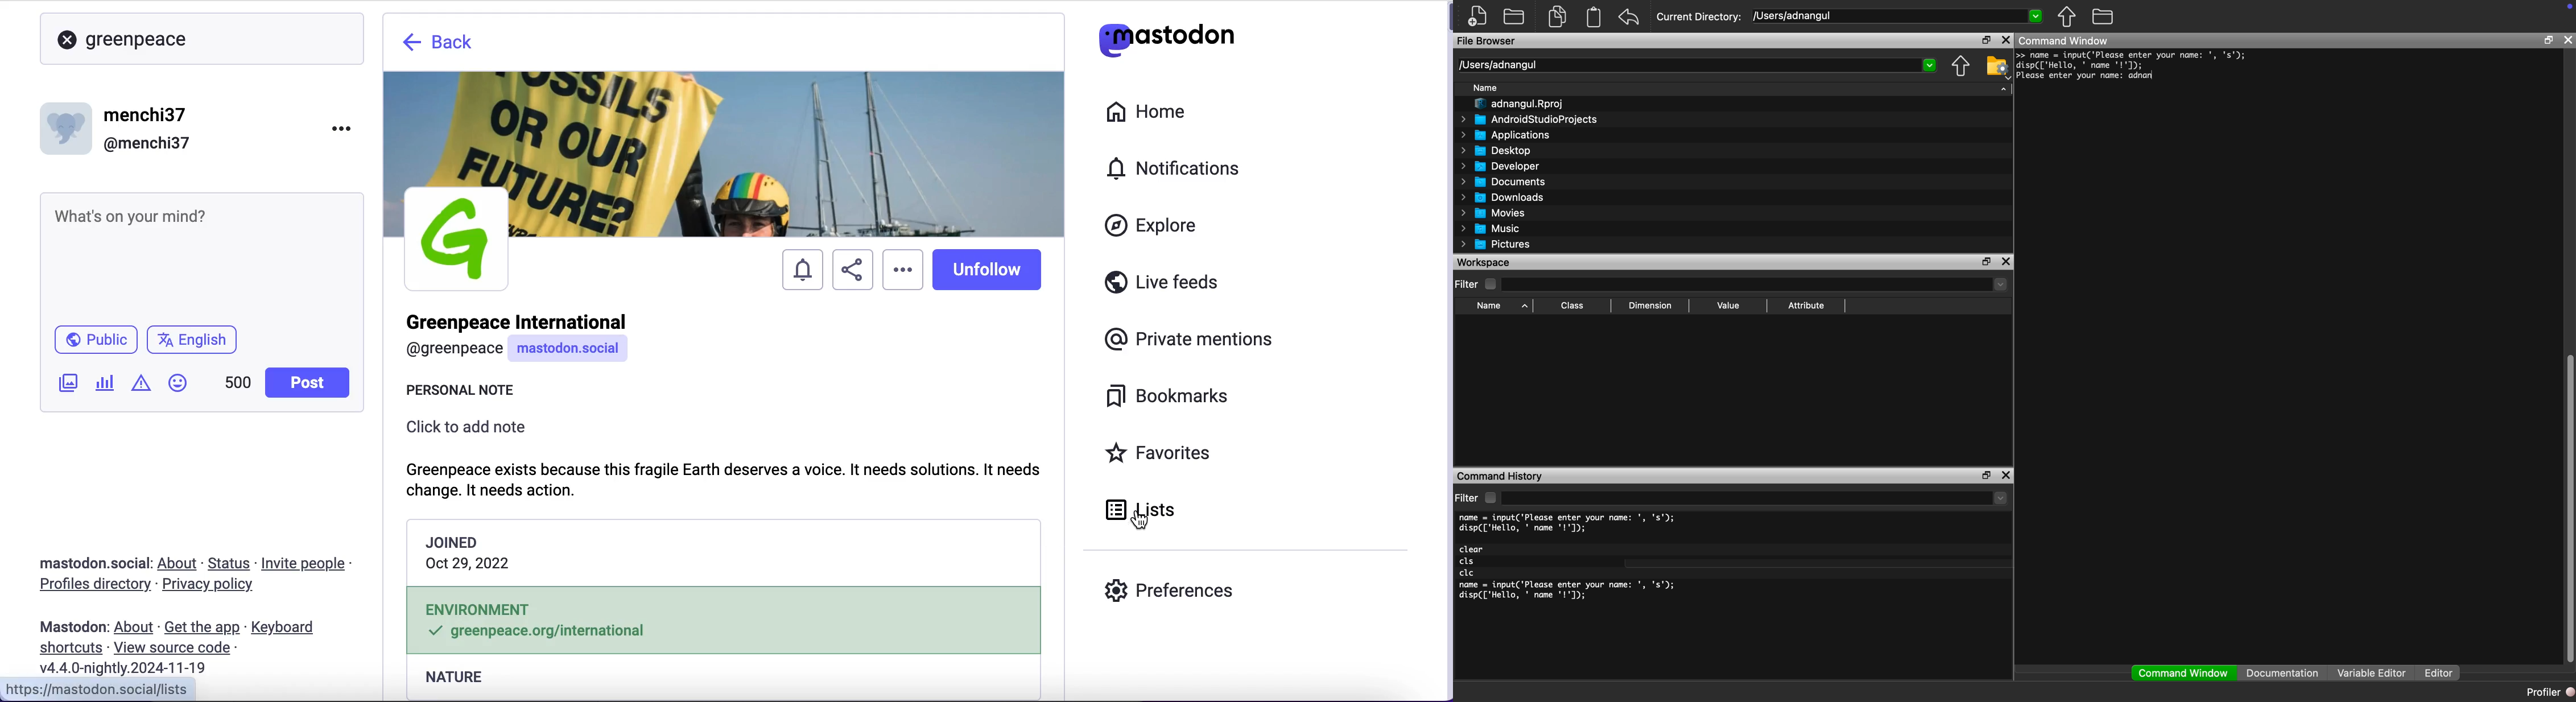  What do you see at coordinates (1499, 166) in the screenshot?
I see `Developer` at bounding box center [1499, 166].